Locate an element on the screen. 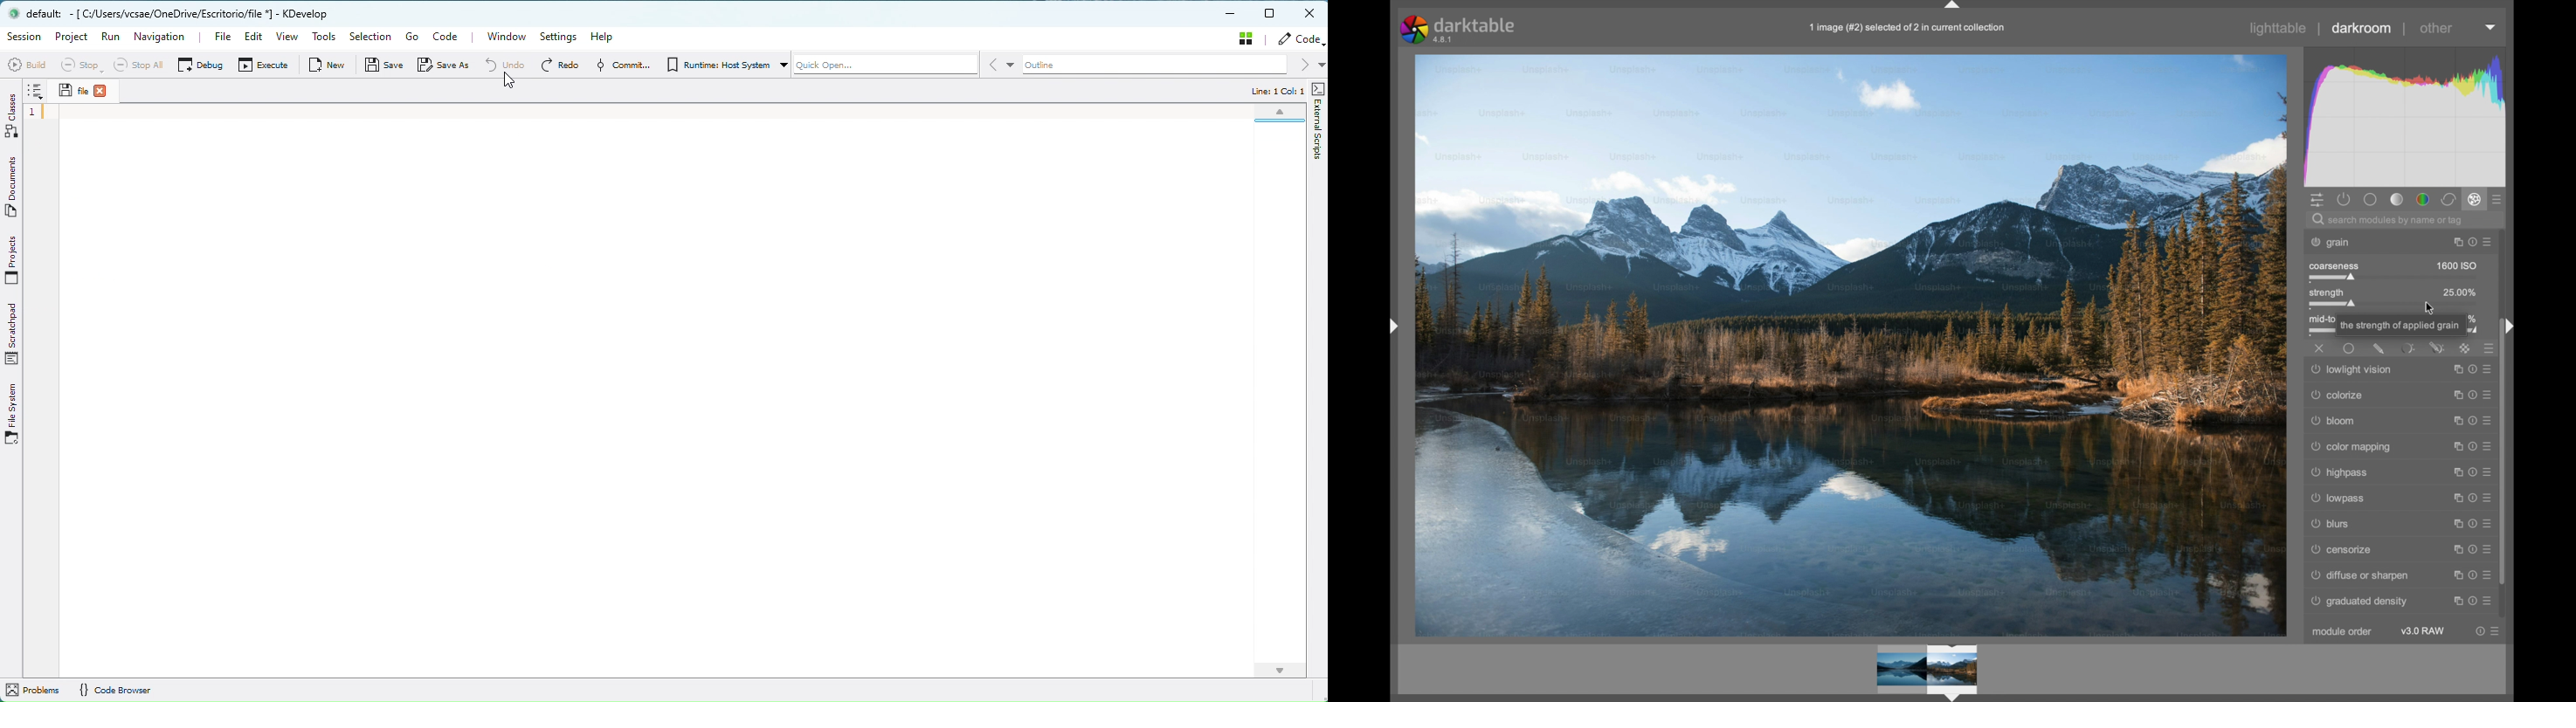 The width and height of the screenshot is (2576, 728). blurs is located at coordinates (2330, 525).